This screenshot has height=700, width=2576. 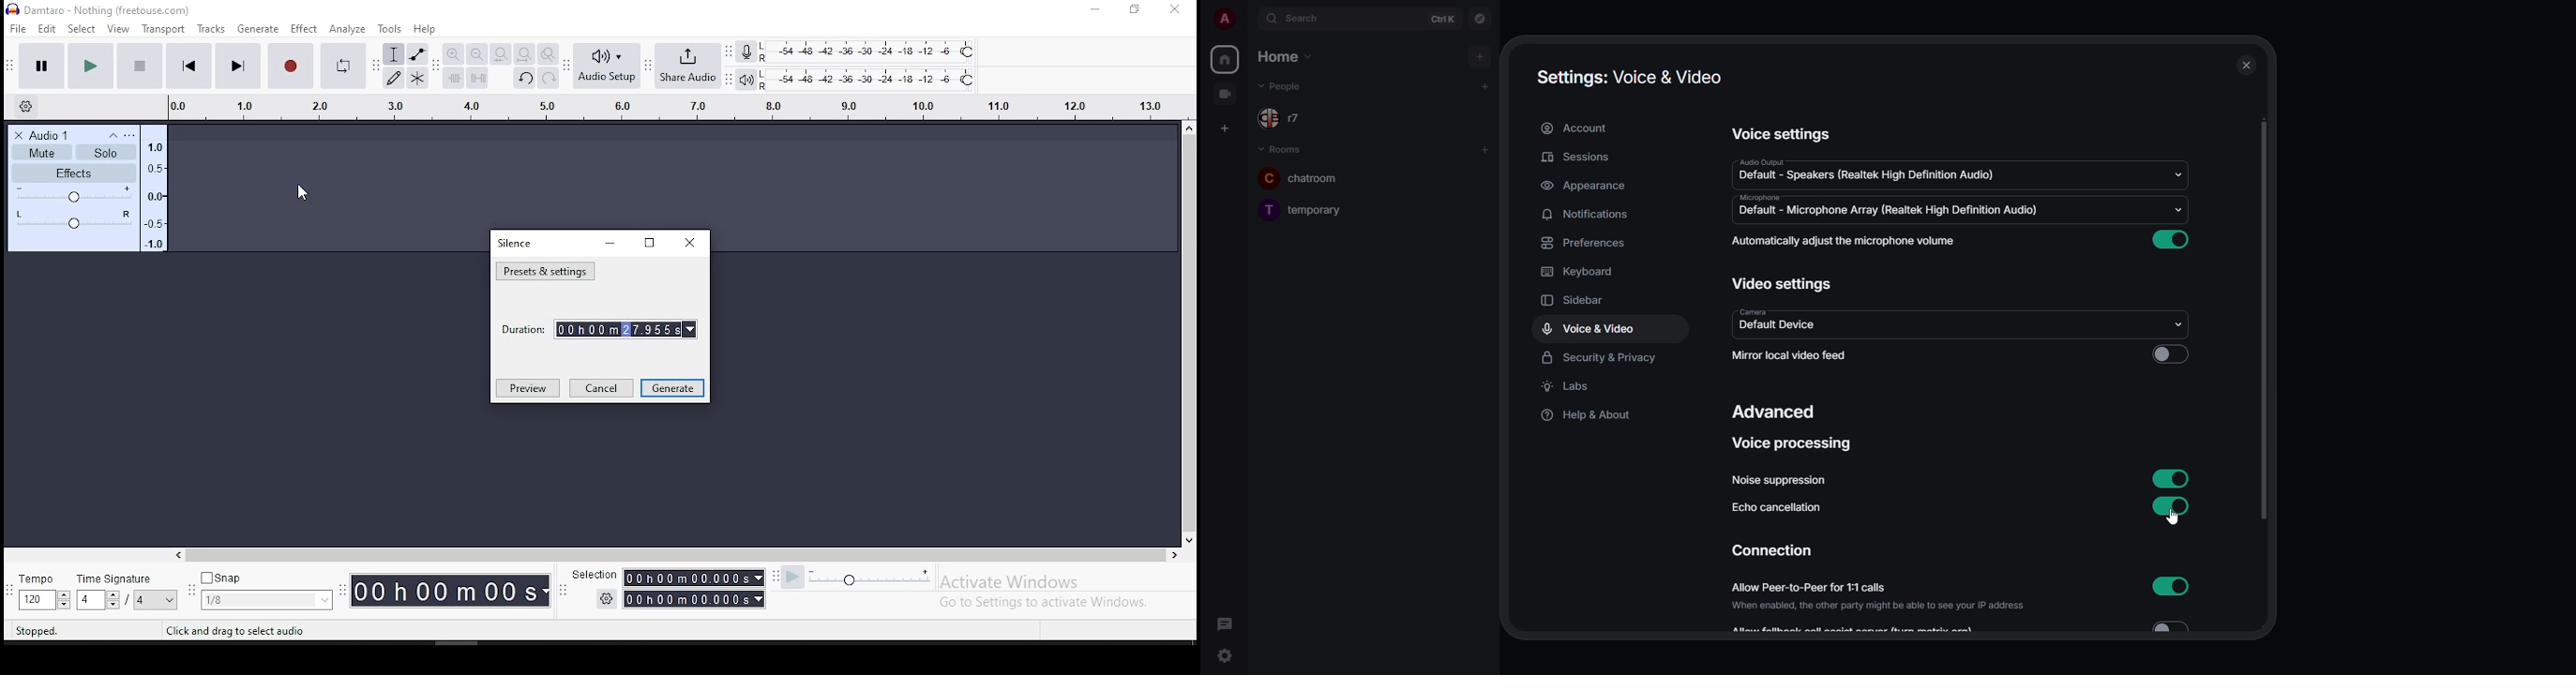 I want to click on labs, so click(x=1573, y=387).